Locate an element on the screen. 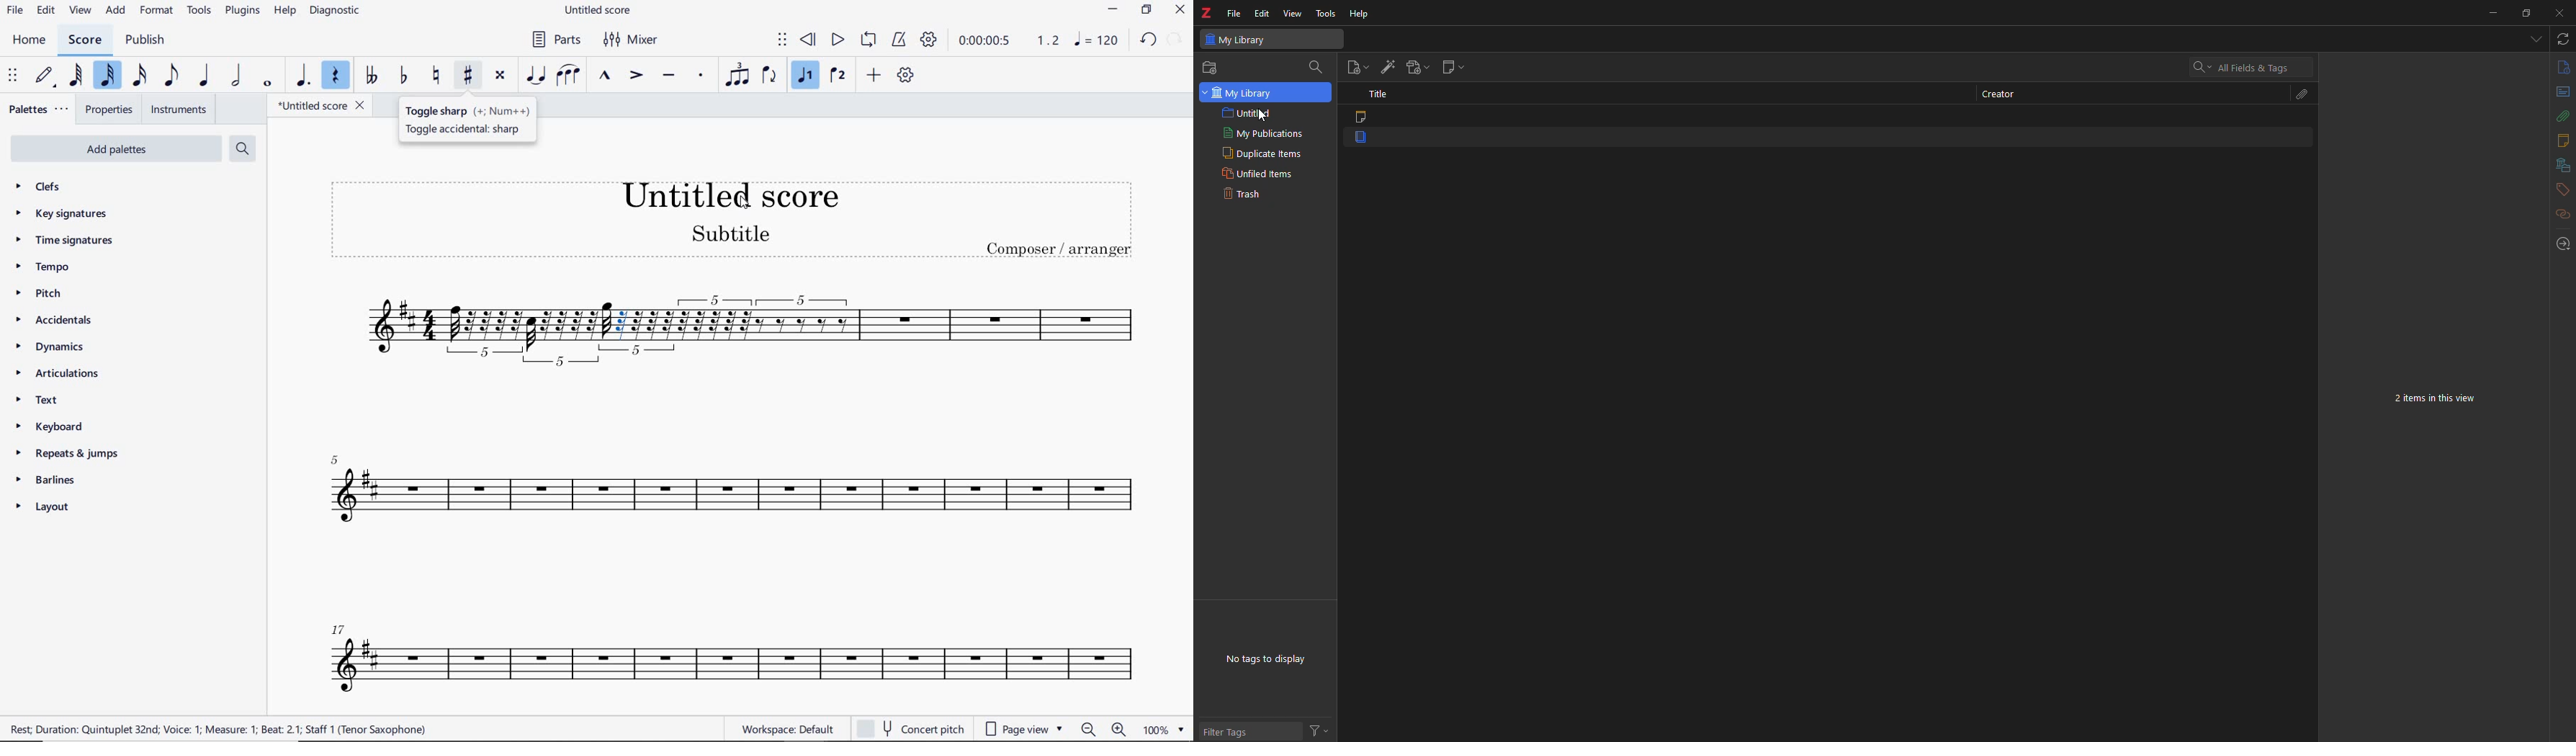  creator is located at coordinates (2003, 94).